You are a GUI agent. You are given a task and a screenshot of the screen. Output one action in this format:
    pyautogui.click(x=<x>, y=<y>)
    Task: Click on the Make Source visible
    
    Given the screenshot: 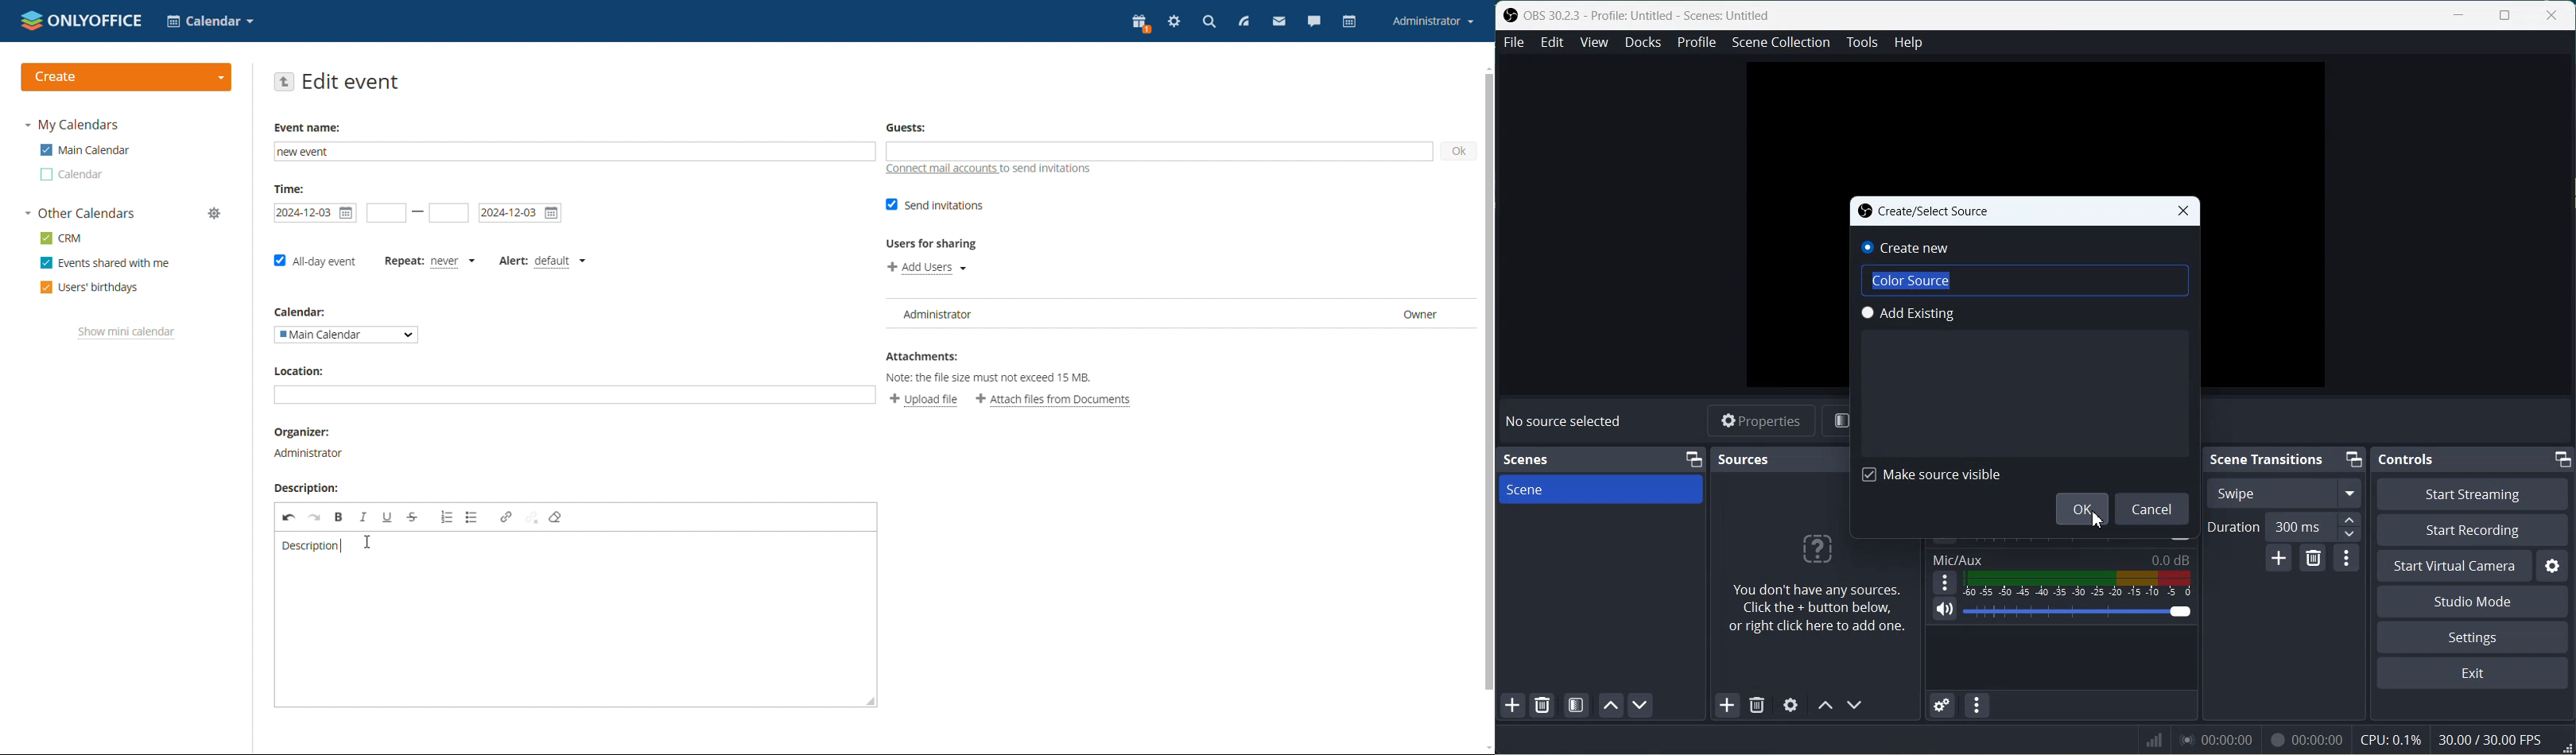 What is the action you would take?
    pyautogui.click(x=1931, y=475)
    